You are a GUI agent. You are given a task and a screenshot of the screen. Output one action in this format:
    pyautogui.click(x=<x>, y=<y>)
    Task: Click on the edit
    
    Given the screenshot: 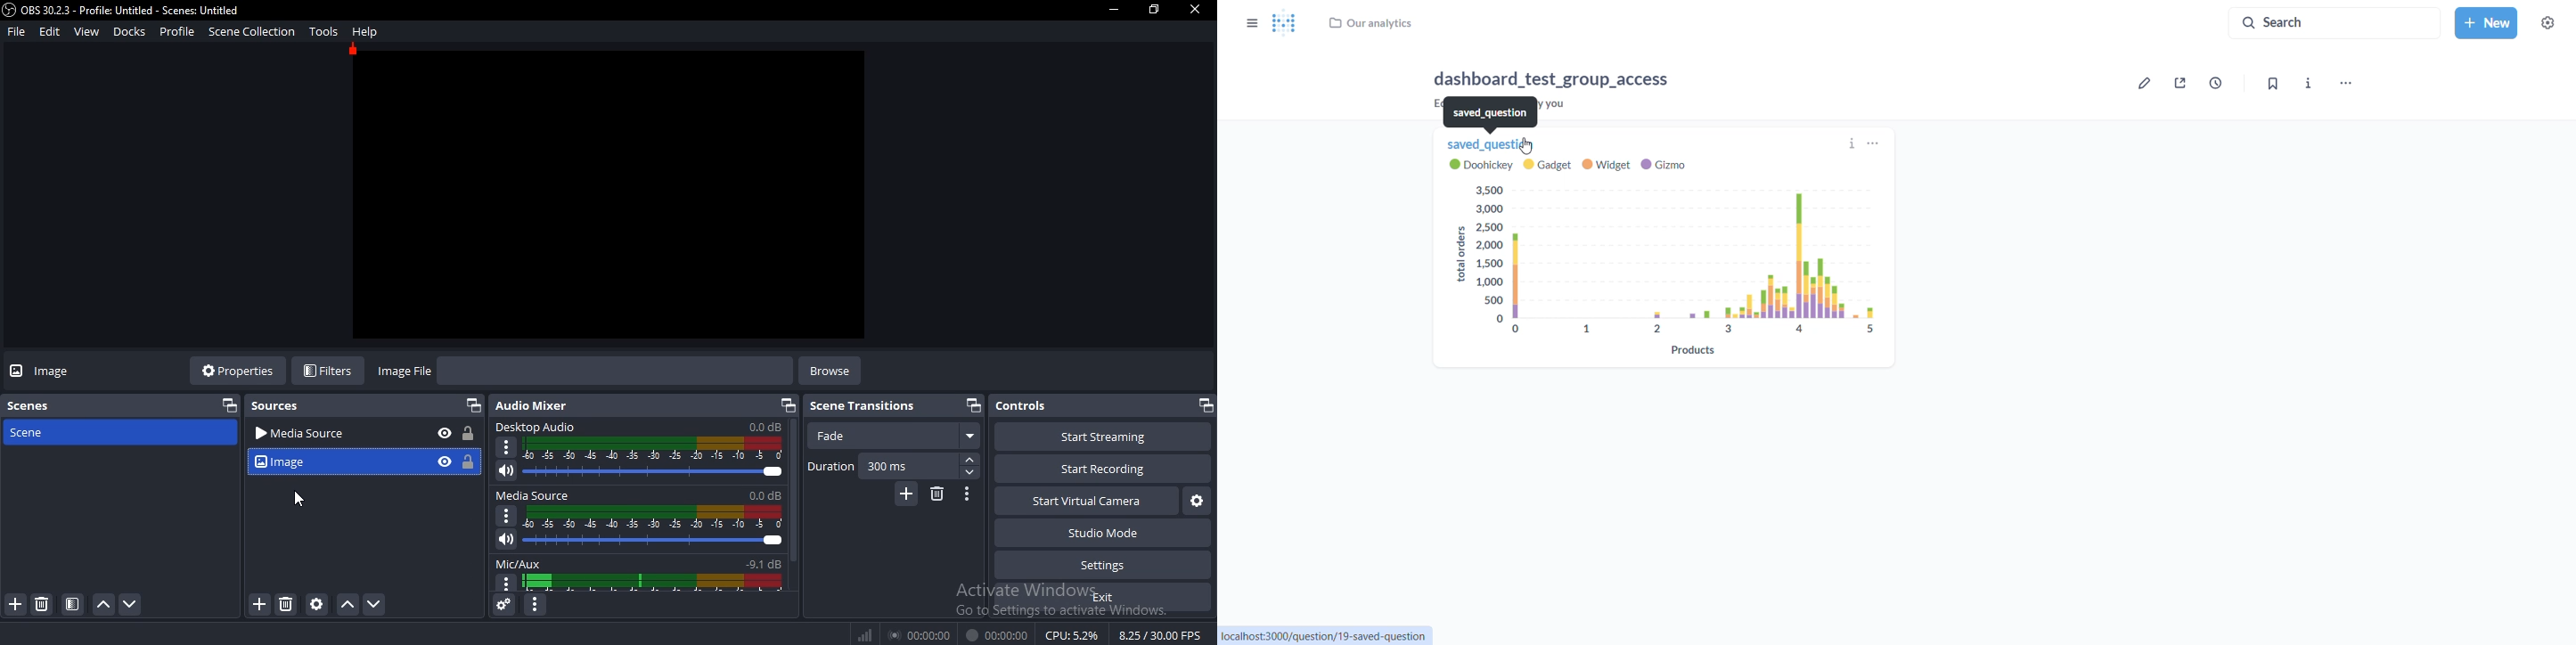 What is the action you would take?
    pyautogui.click(x=49, y=31)
    